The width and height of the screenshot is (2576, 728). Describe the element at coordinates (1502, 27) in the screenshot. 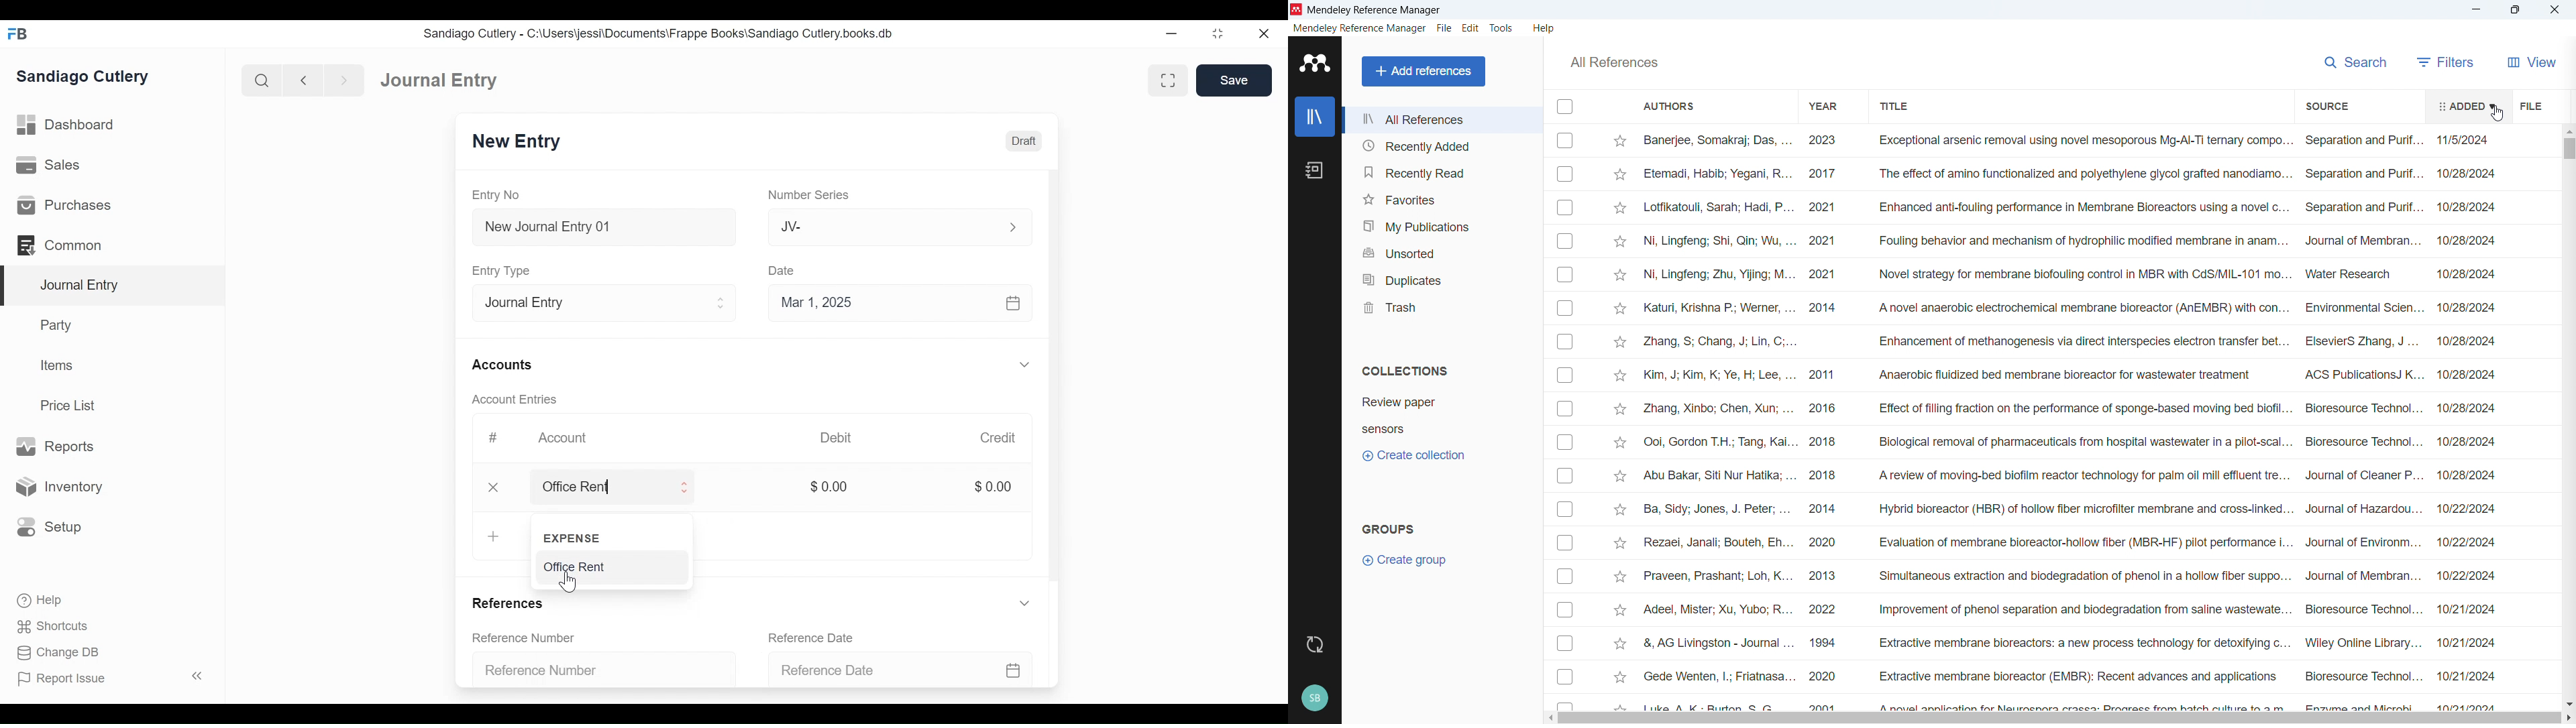

I see `tools` at that location.